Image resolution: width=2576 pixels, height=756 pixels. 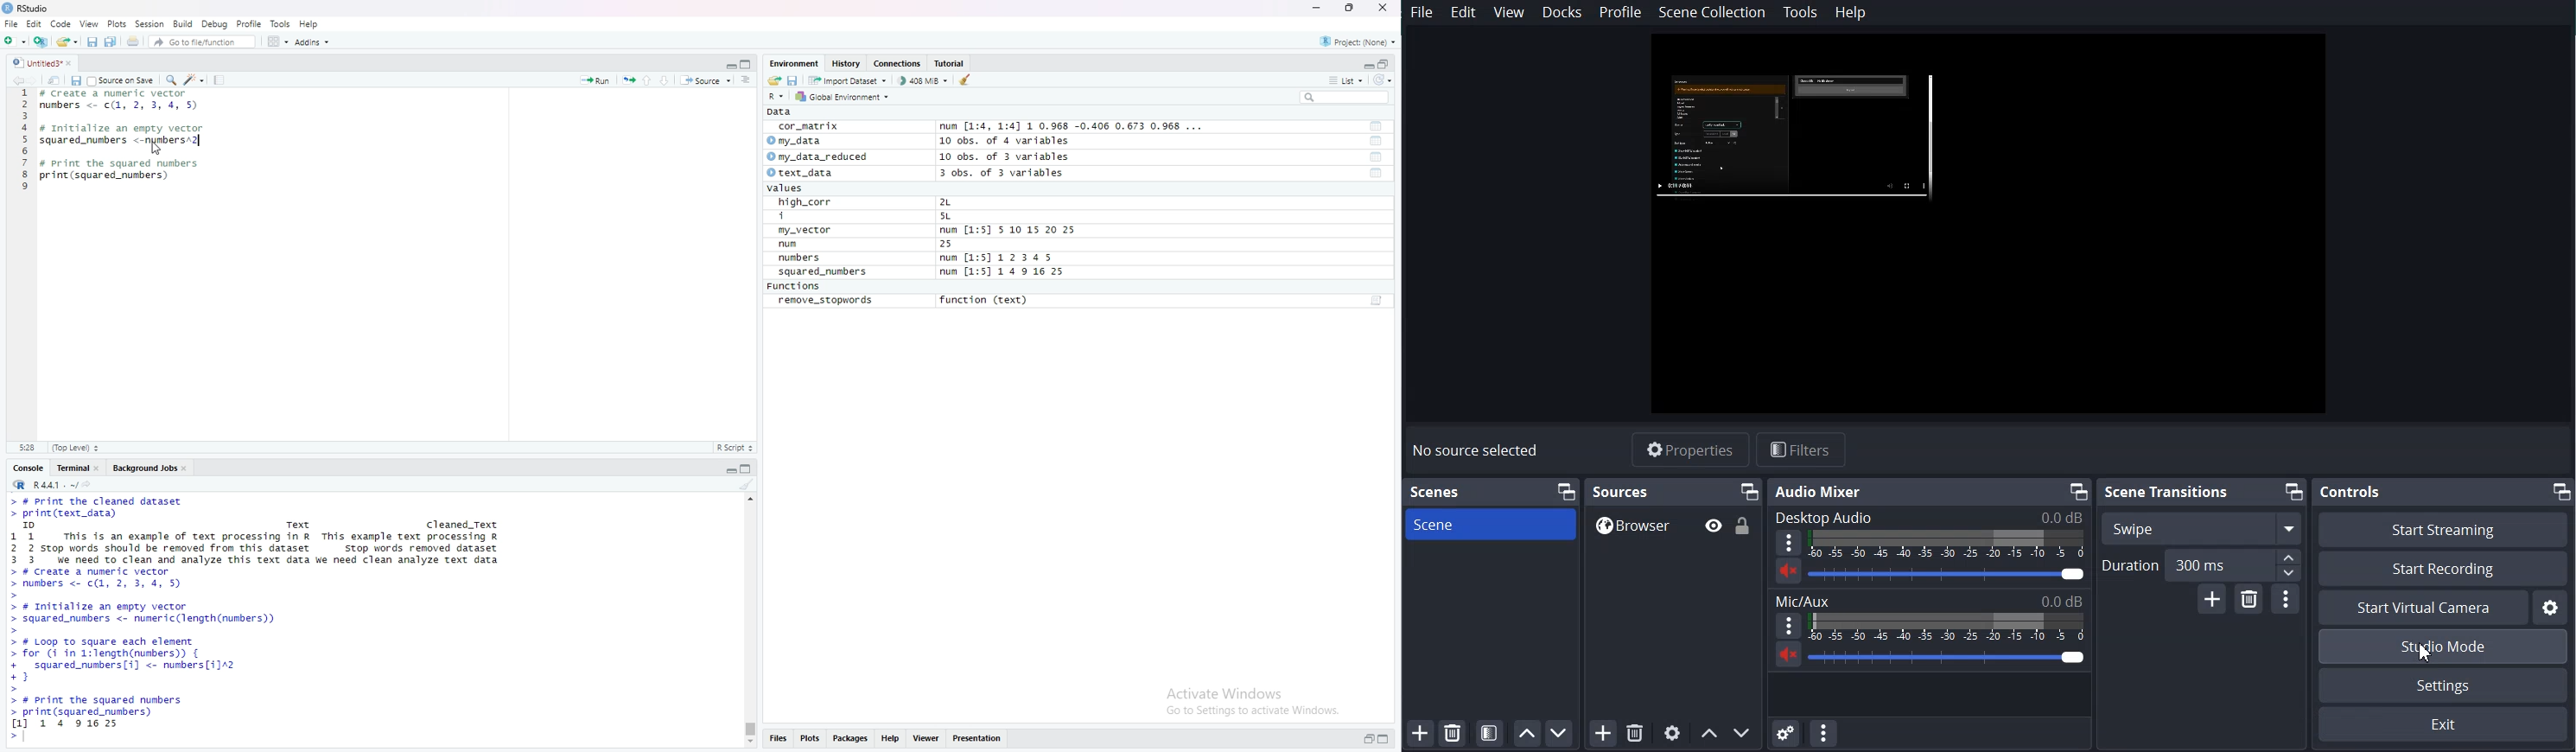 I want to click on Create a Project, so click(x=40, y=39).